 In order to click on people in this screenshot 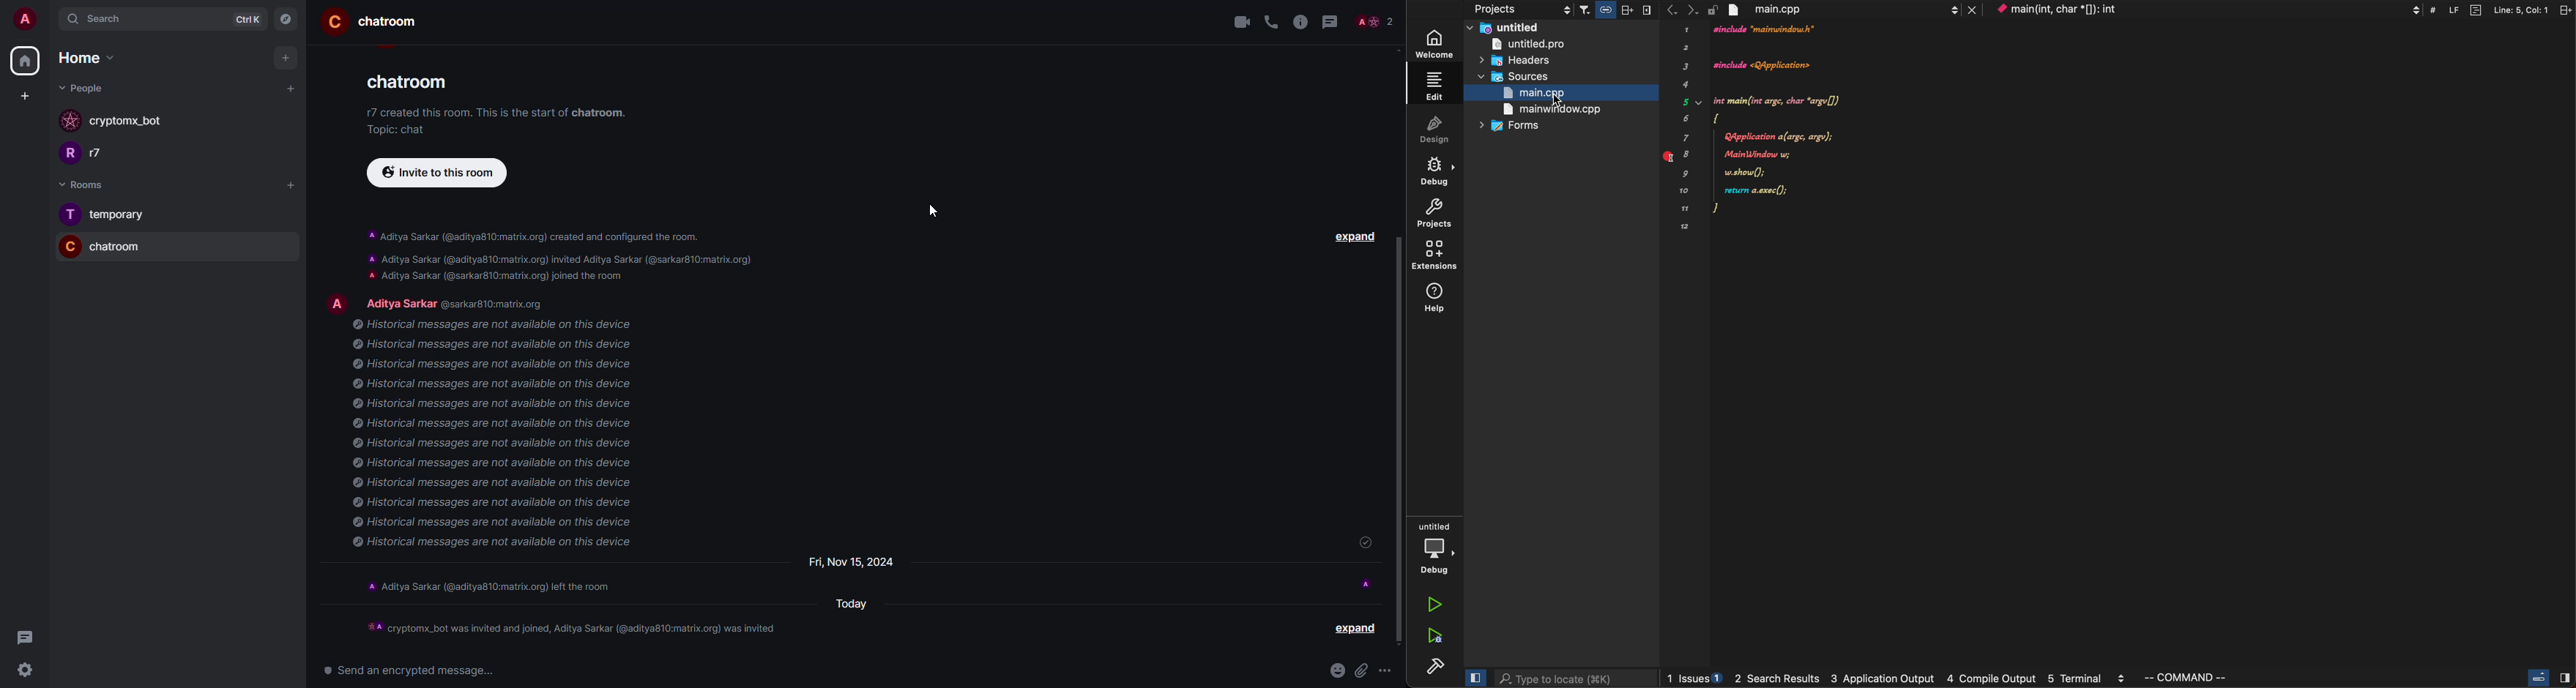, I will do `click(105, 153)`.